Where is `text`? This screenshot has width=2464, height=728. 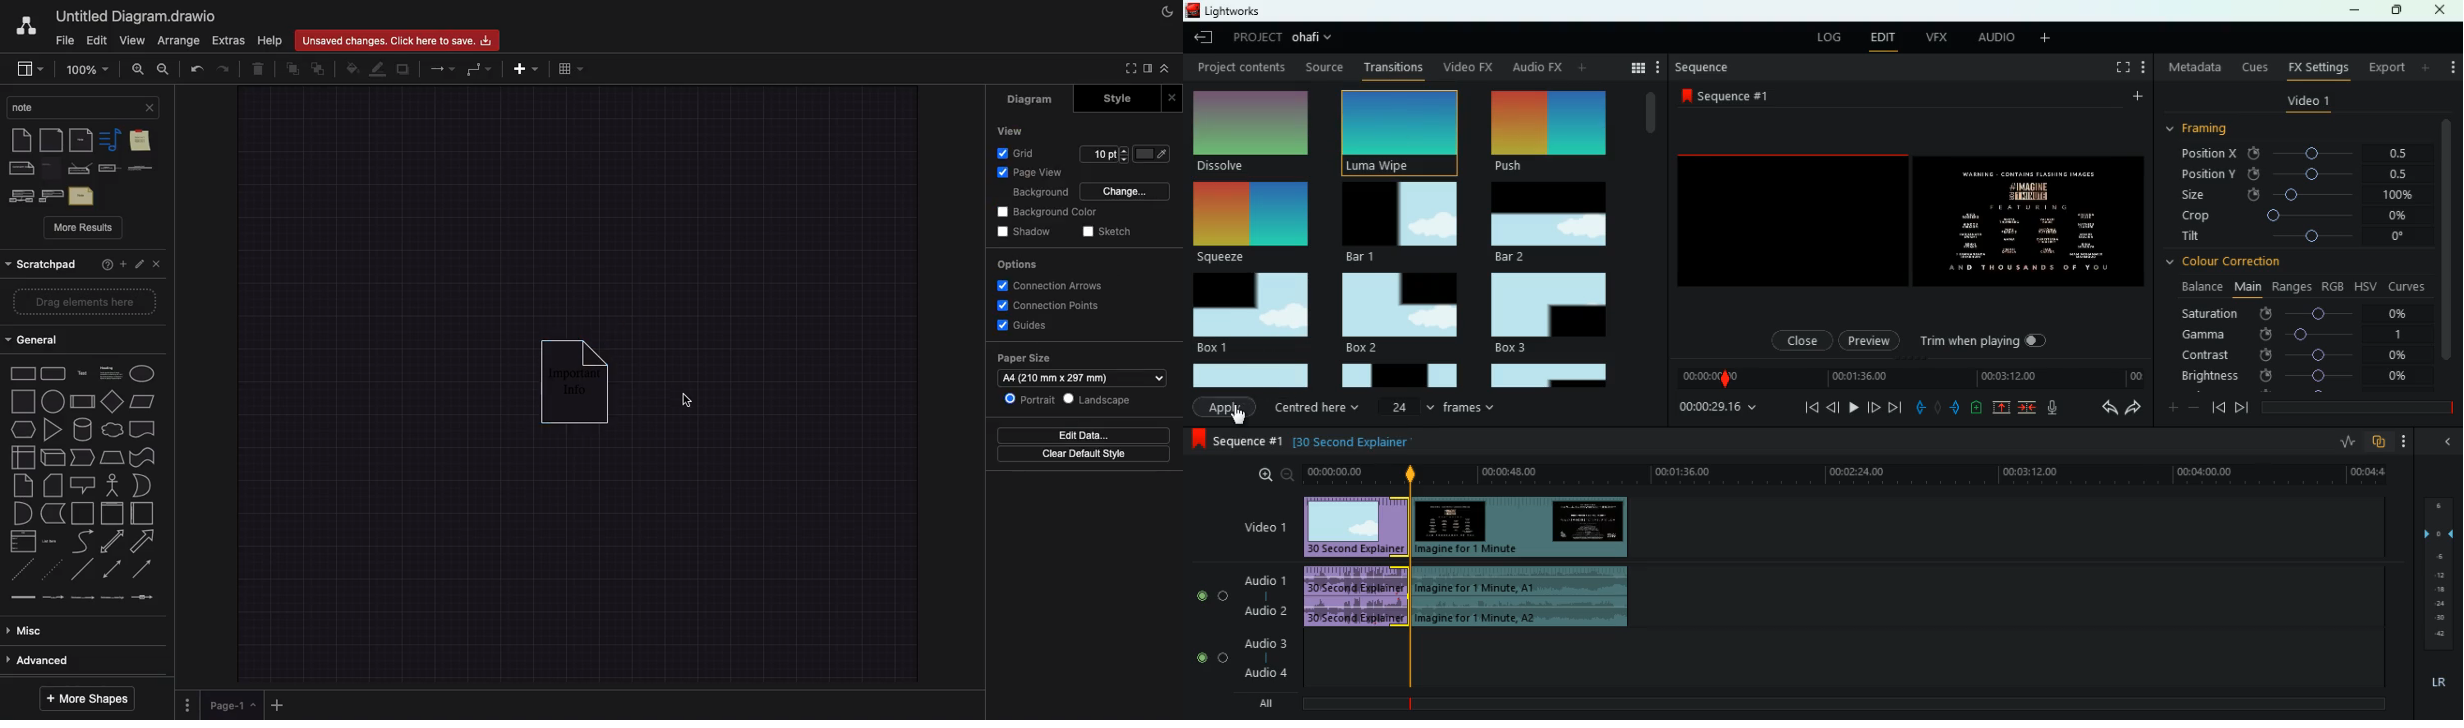
text is located at coordinates (82, 372).